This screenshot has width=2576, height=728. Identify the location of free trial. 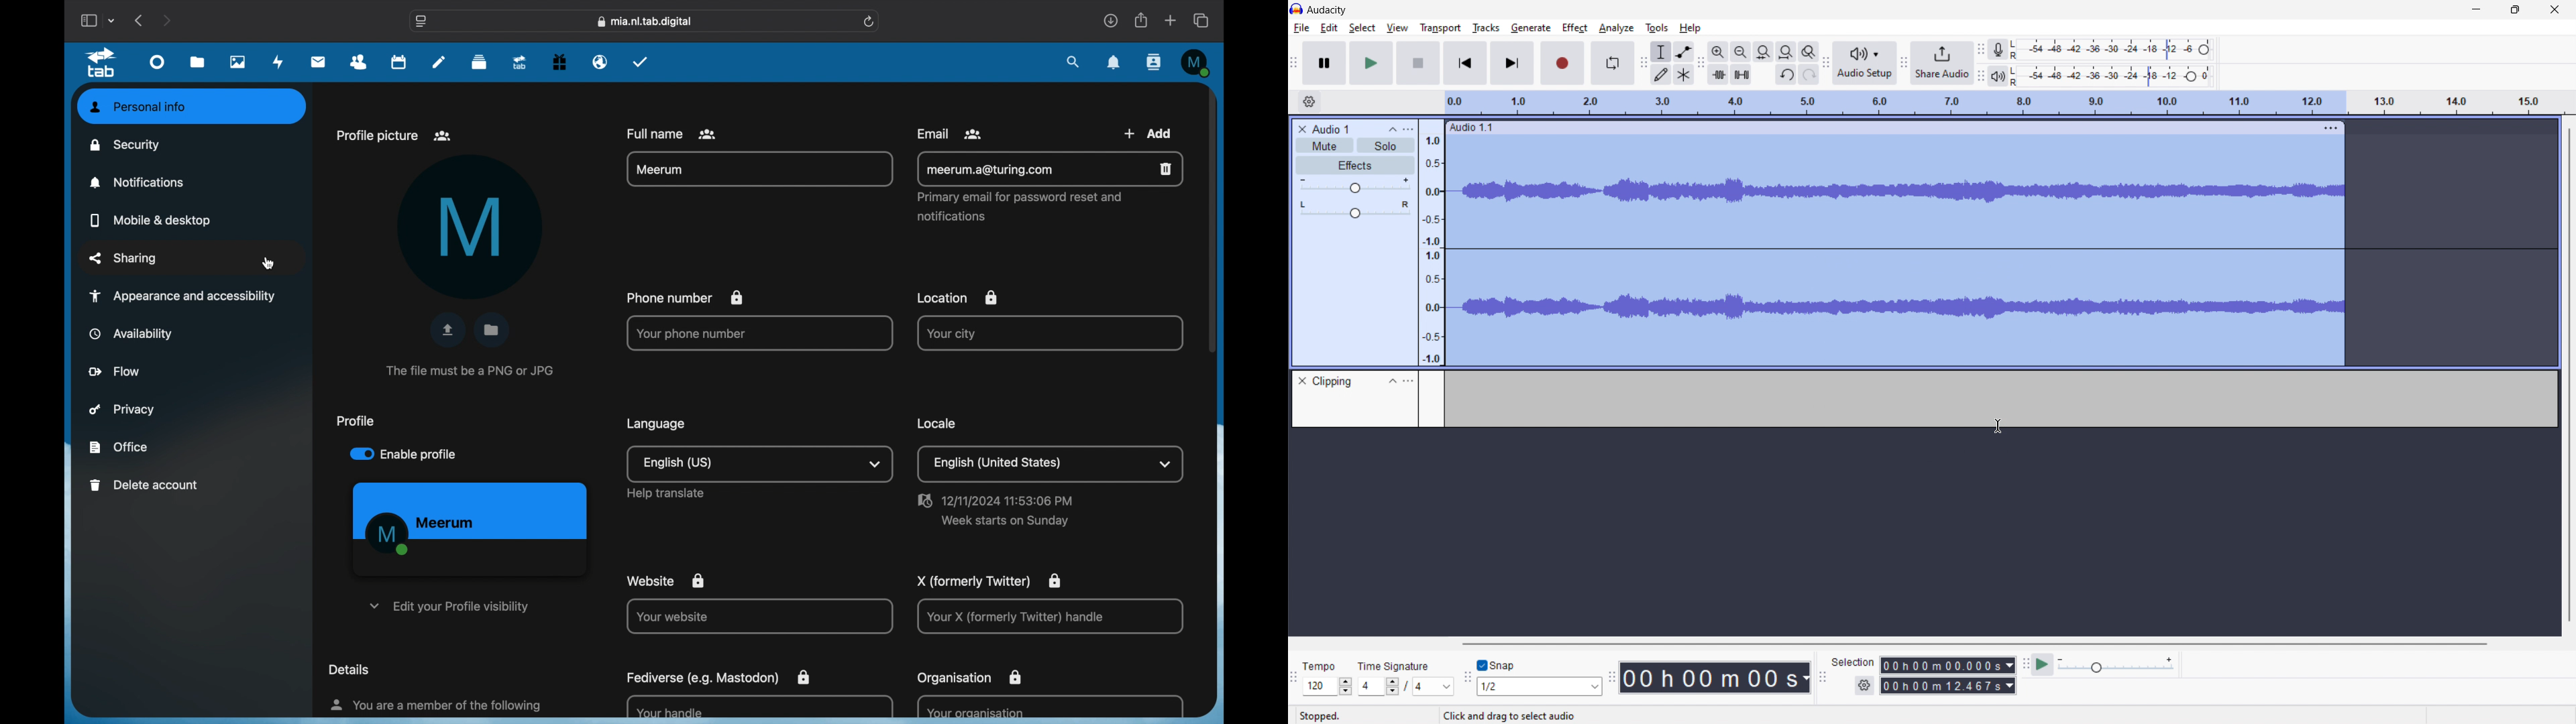
(559, 62).